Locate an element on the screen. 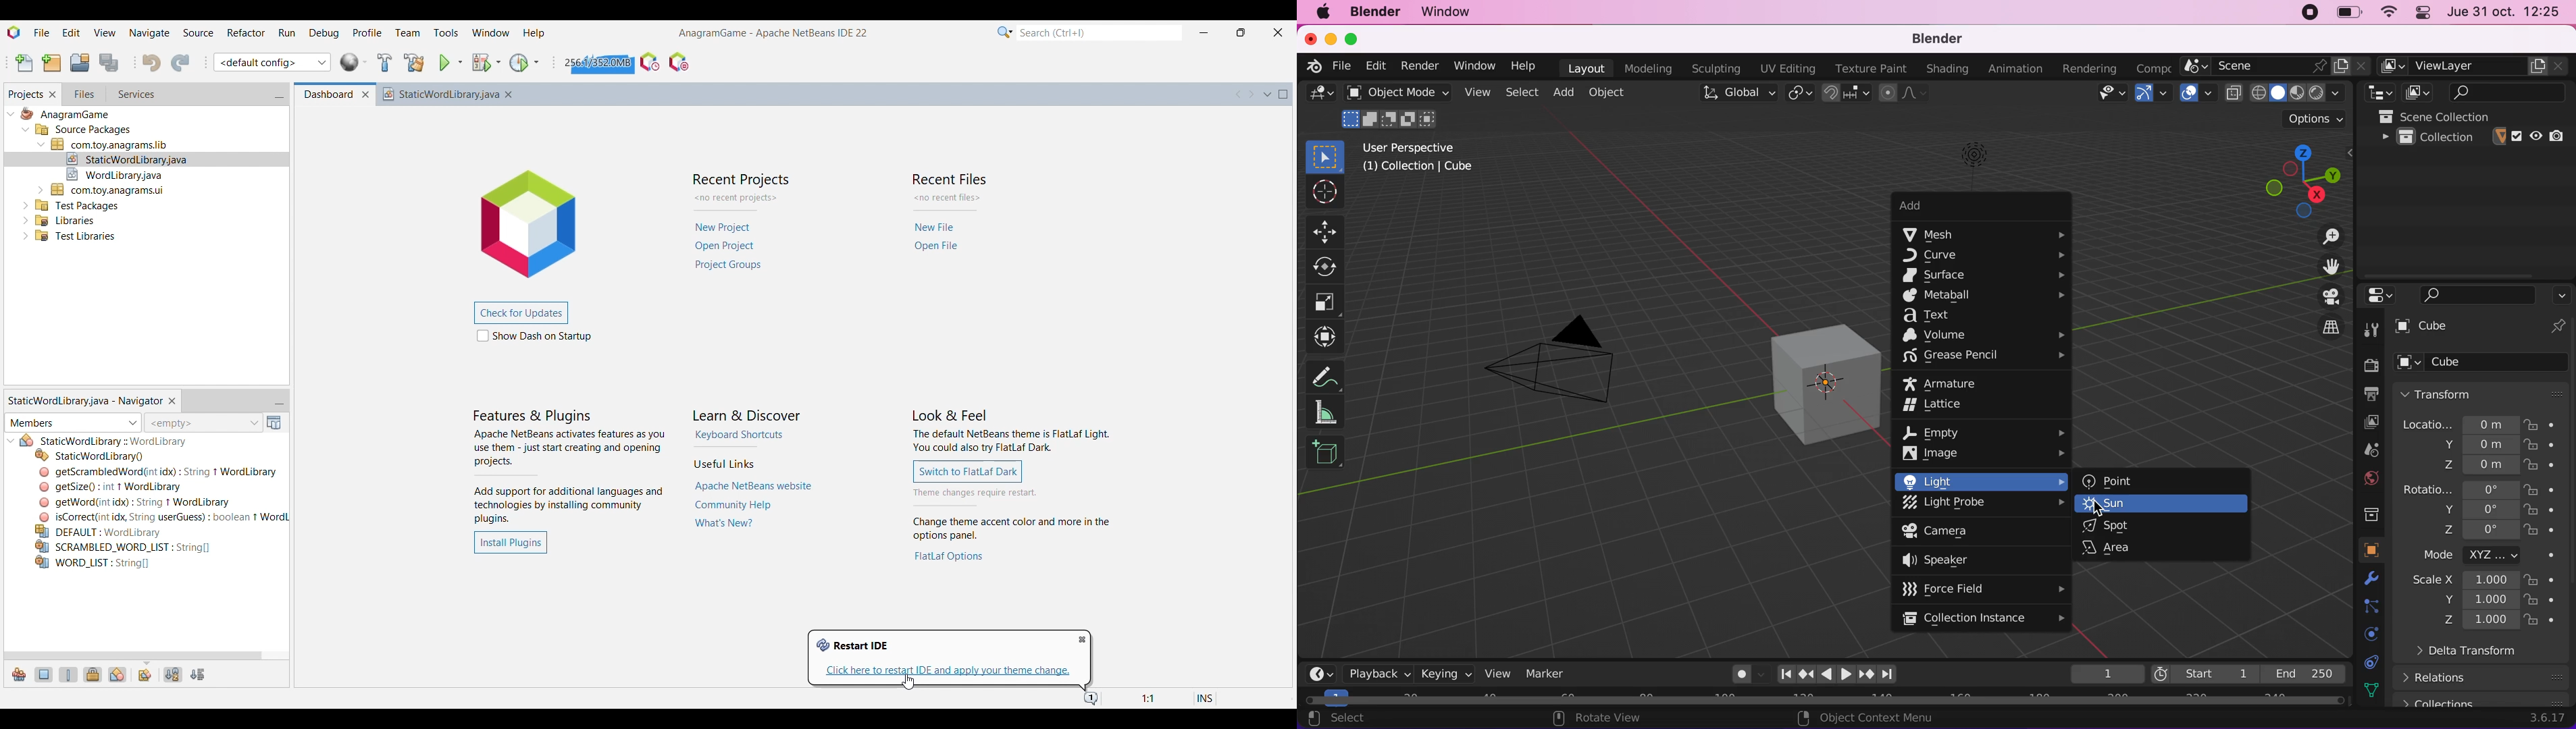 The height and width of the screenshot is (756, 2576). options is located at coordinates (2562, 292).